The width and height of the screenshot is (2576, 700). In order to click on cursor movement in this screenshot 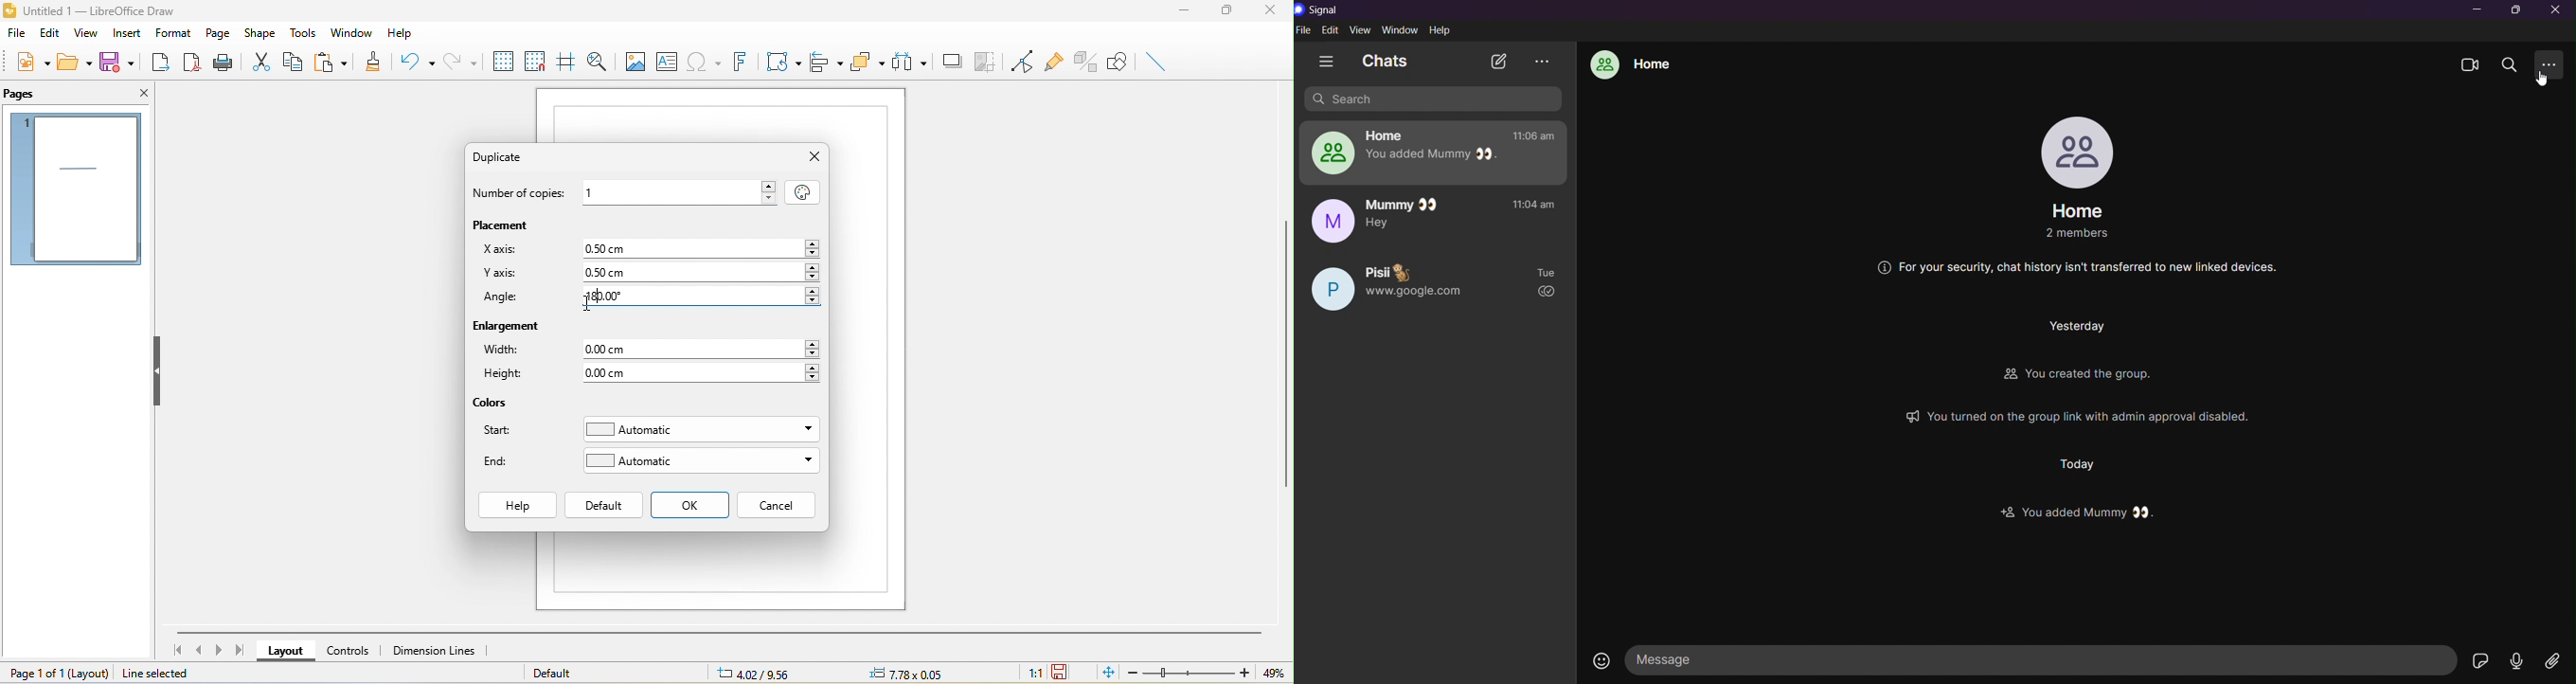, I will do `click(589, 302)`.